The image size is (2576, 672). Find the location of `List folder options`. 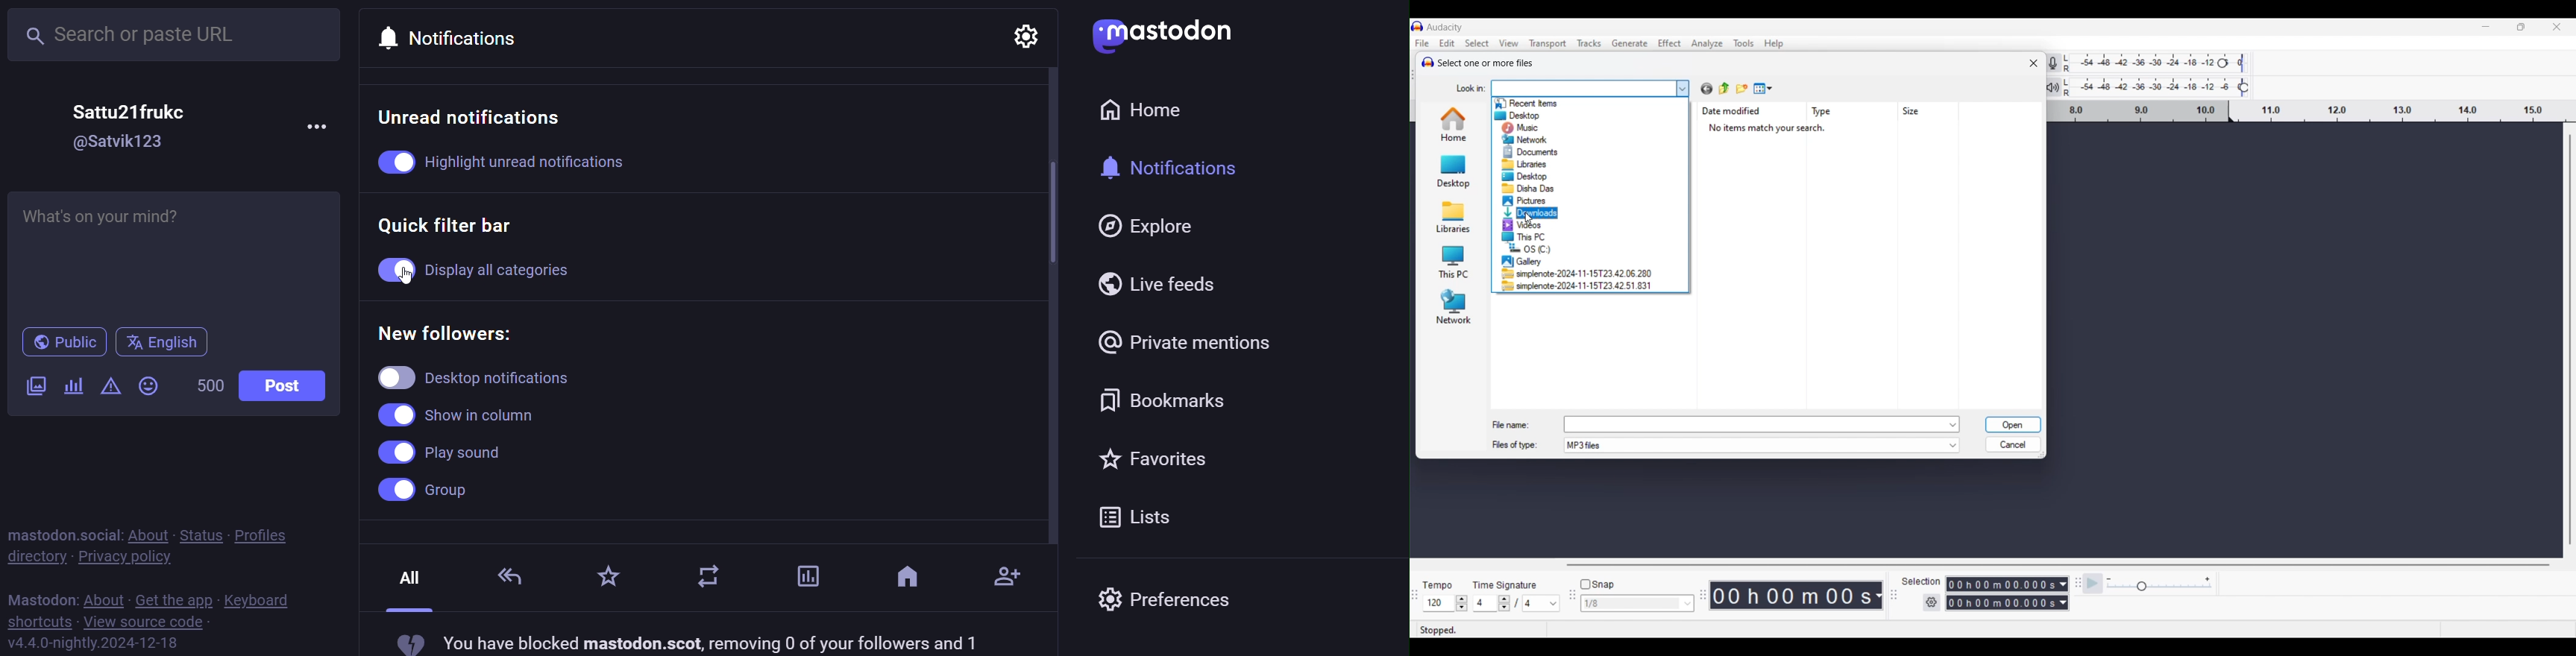

List folder options is located at coordinates (1683, 87).